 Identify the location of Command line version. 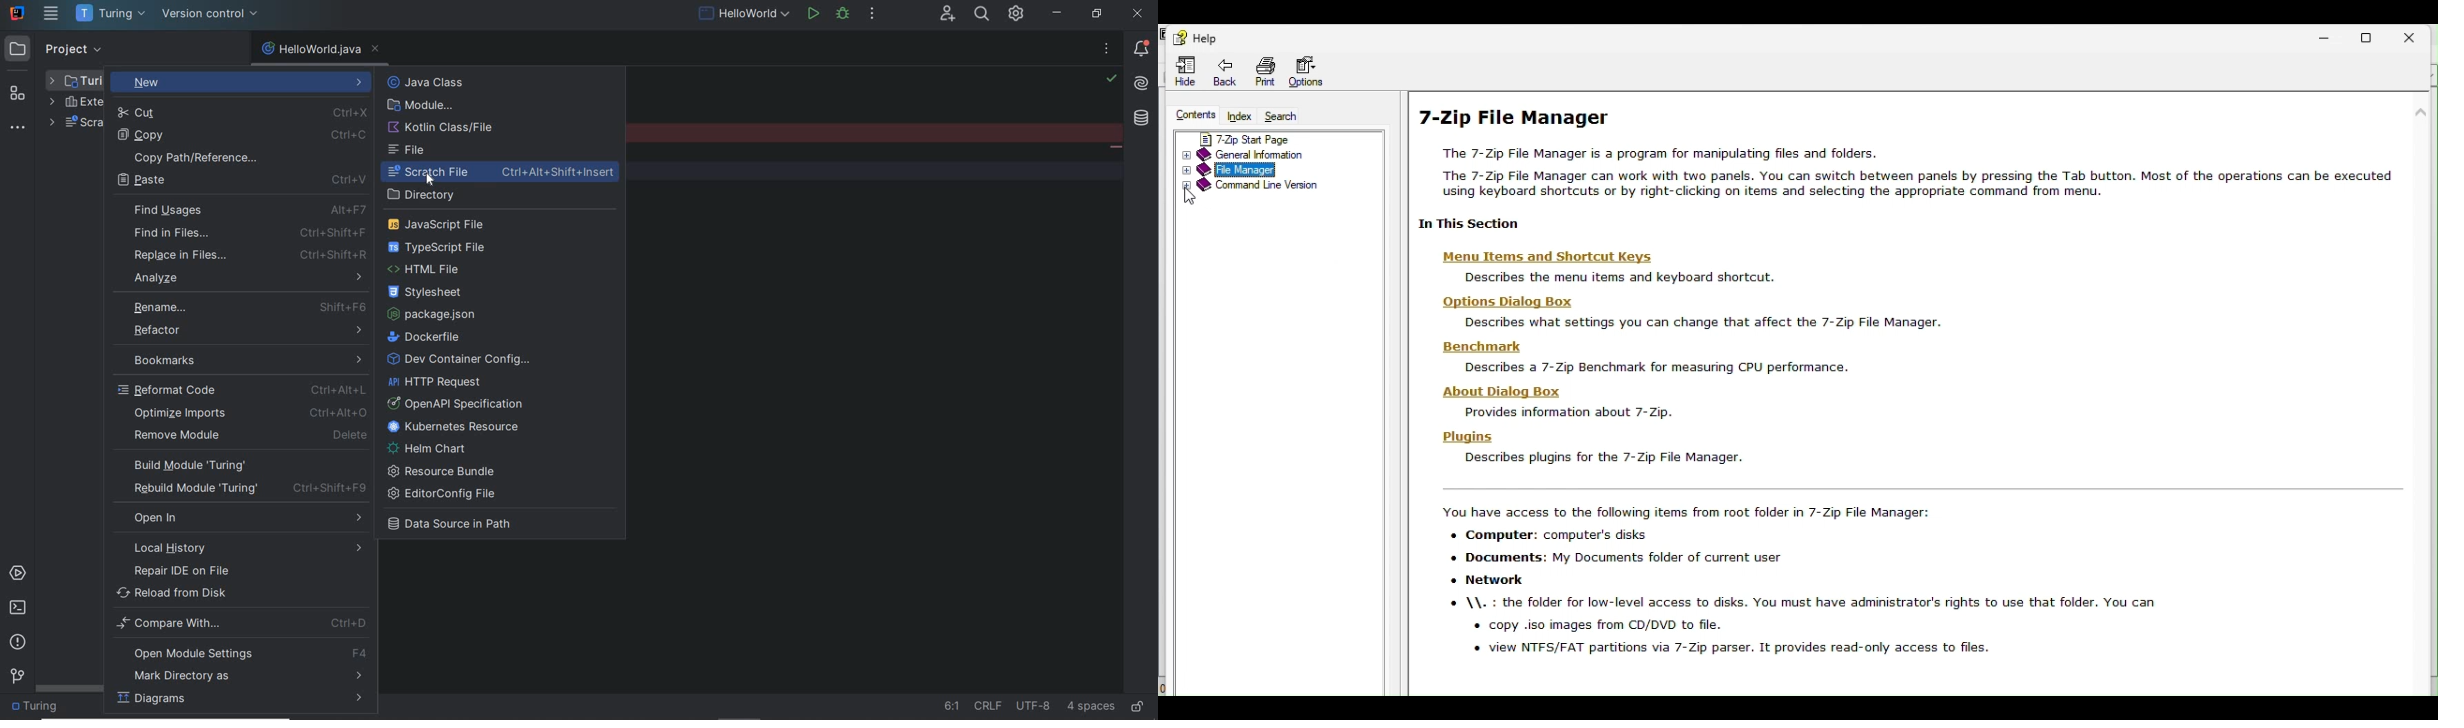
(1255, 184).